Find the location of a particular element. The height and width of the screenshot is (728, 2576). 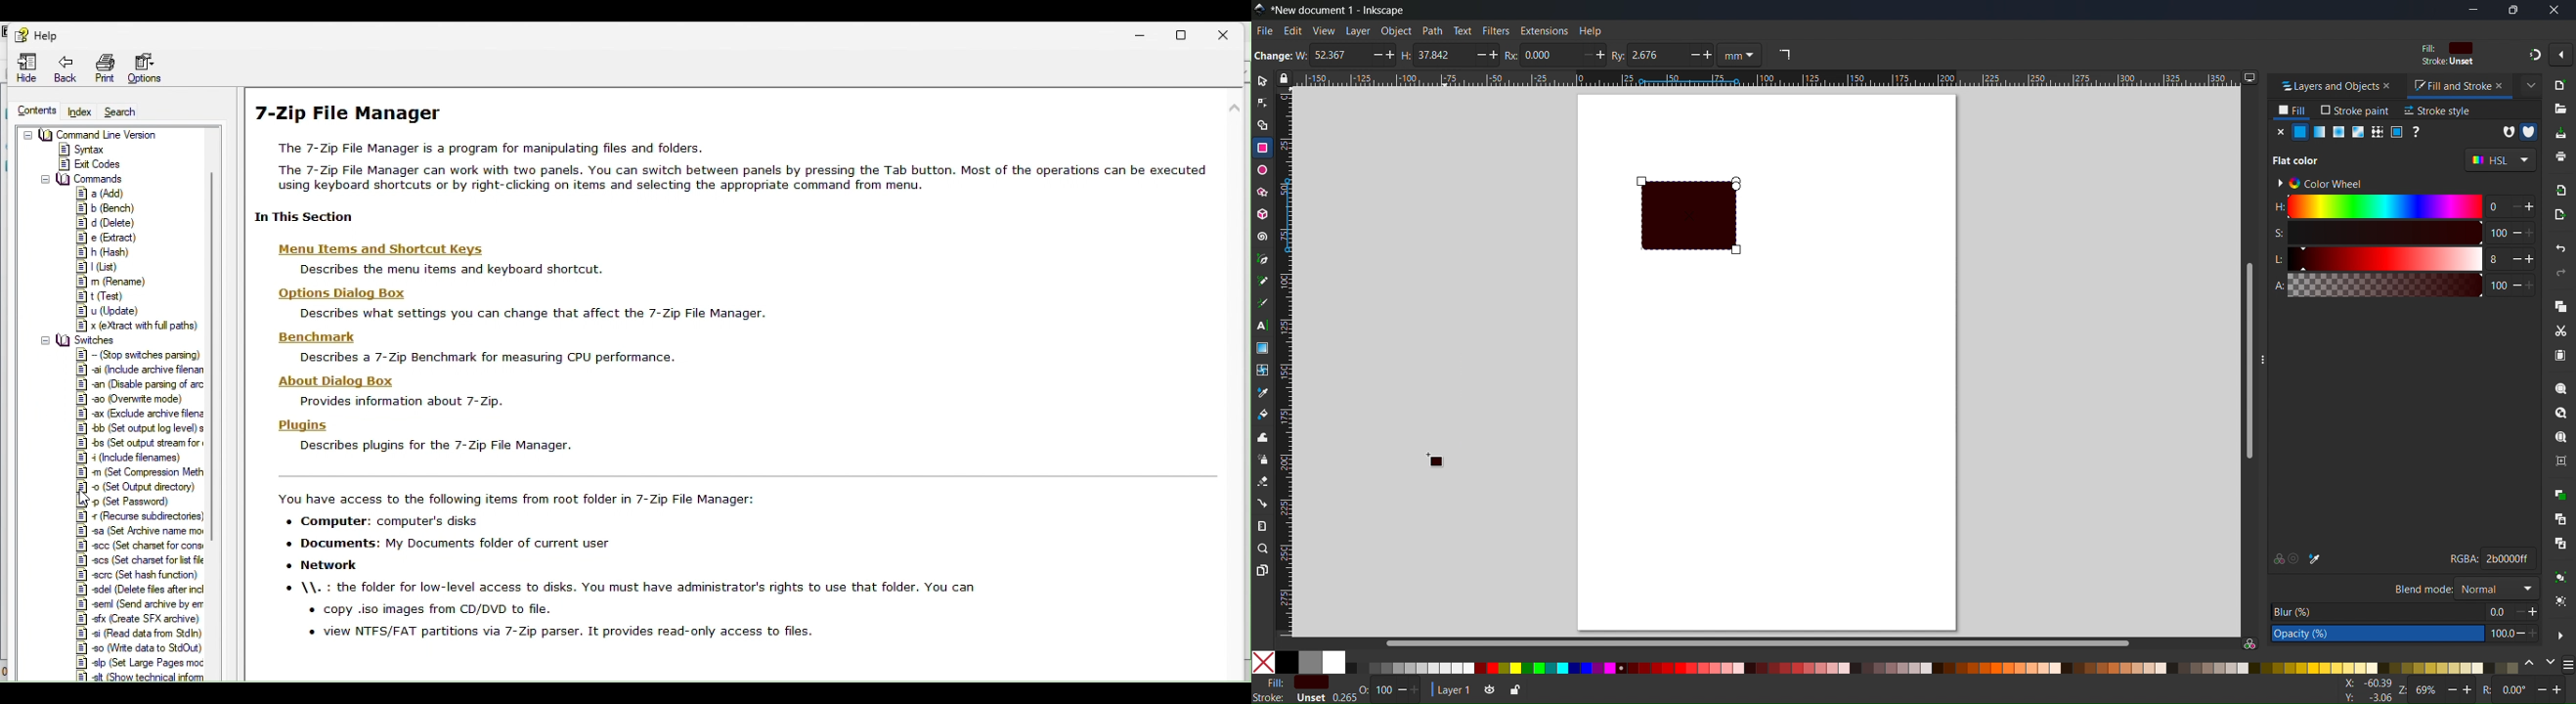

Disable passing is located at coordinates (136, 385).